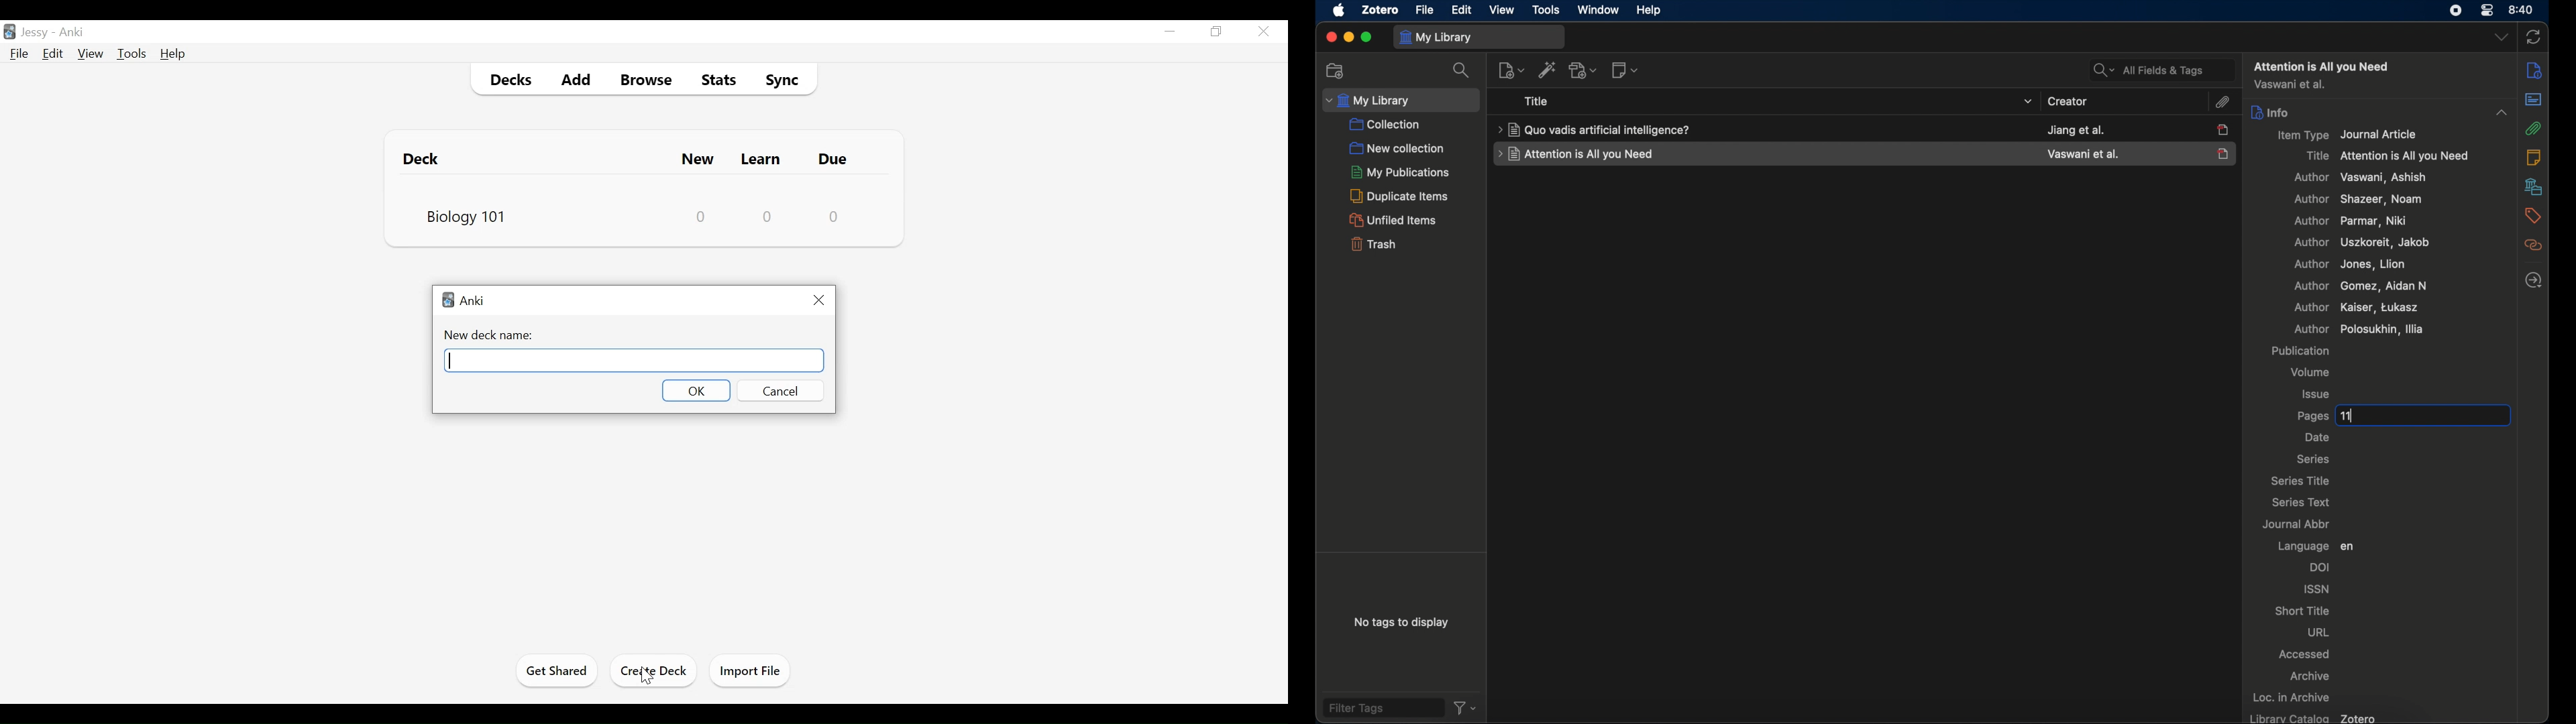 Image resolution: width=2576 pixels, height=728 pixels. Describe the element at coordinates (2534, 99) in the screenshot. I see `abstract` at that location.